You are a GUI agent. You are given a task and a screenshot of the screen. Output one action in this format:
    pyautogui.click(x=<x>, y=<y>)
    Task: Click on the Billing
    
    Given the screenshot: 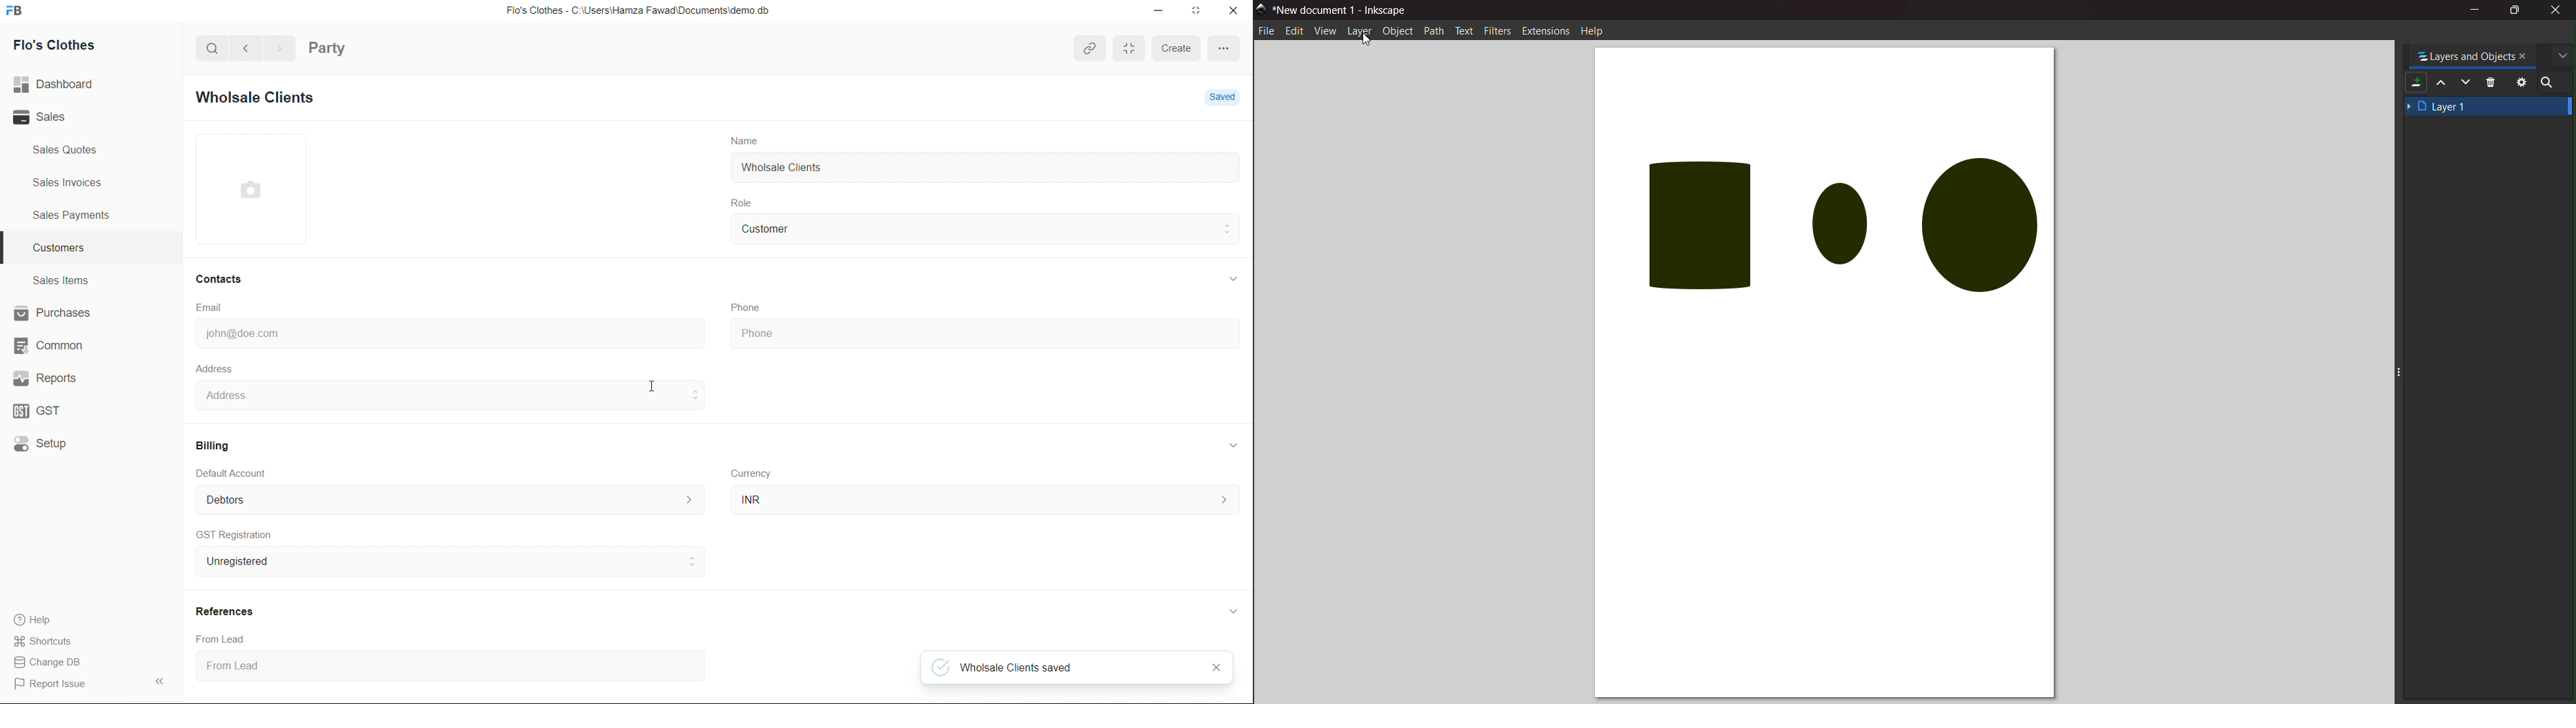 What is the action you would take?
    pyautogui.click(x=213, y=442)
    